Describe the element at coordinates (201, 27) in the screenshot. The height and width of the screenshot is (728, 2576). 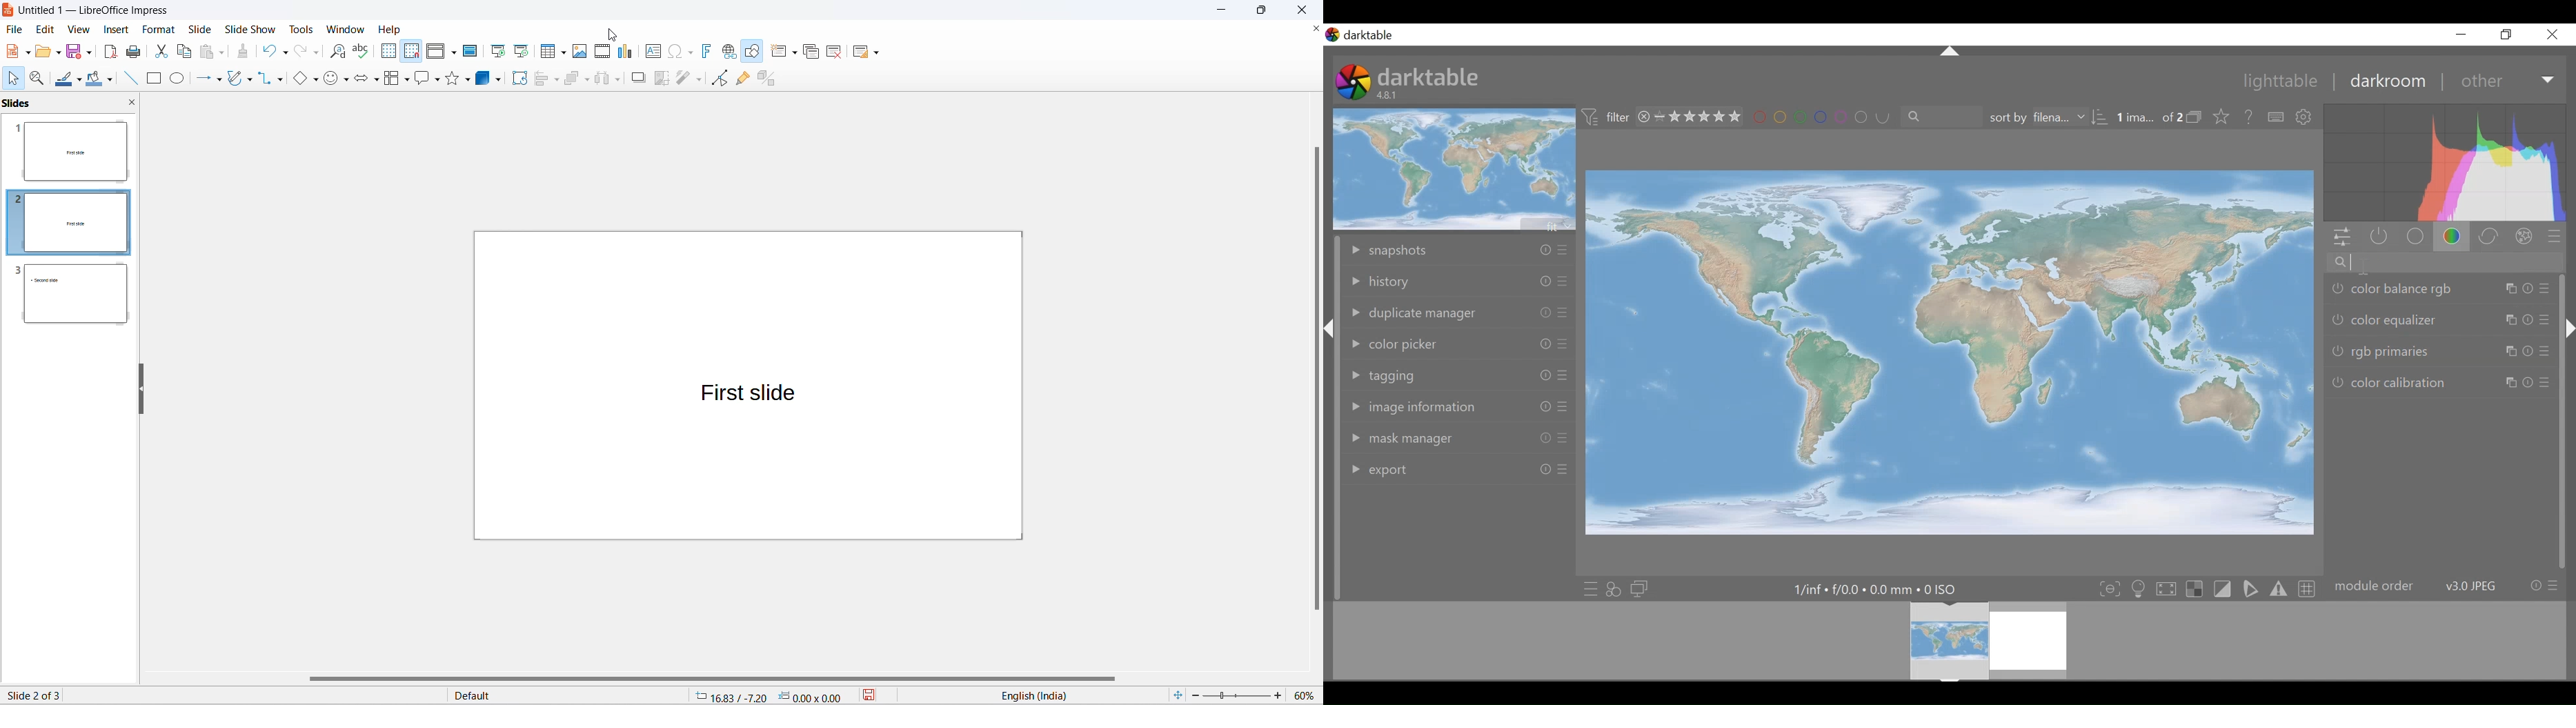
I see `` at that location.